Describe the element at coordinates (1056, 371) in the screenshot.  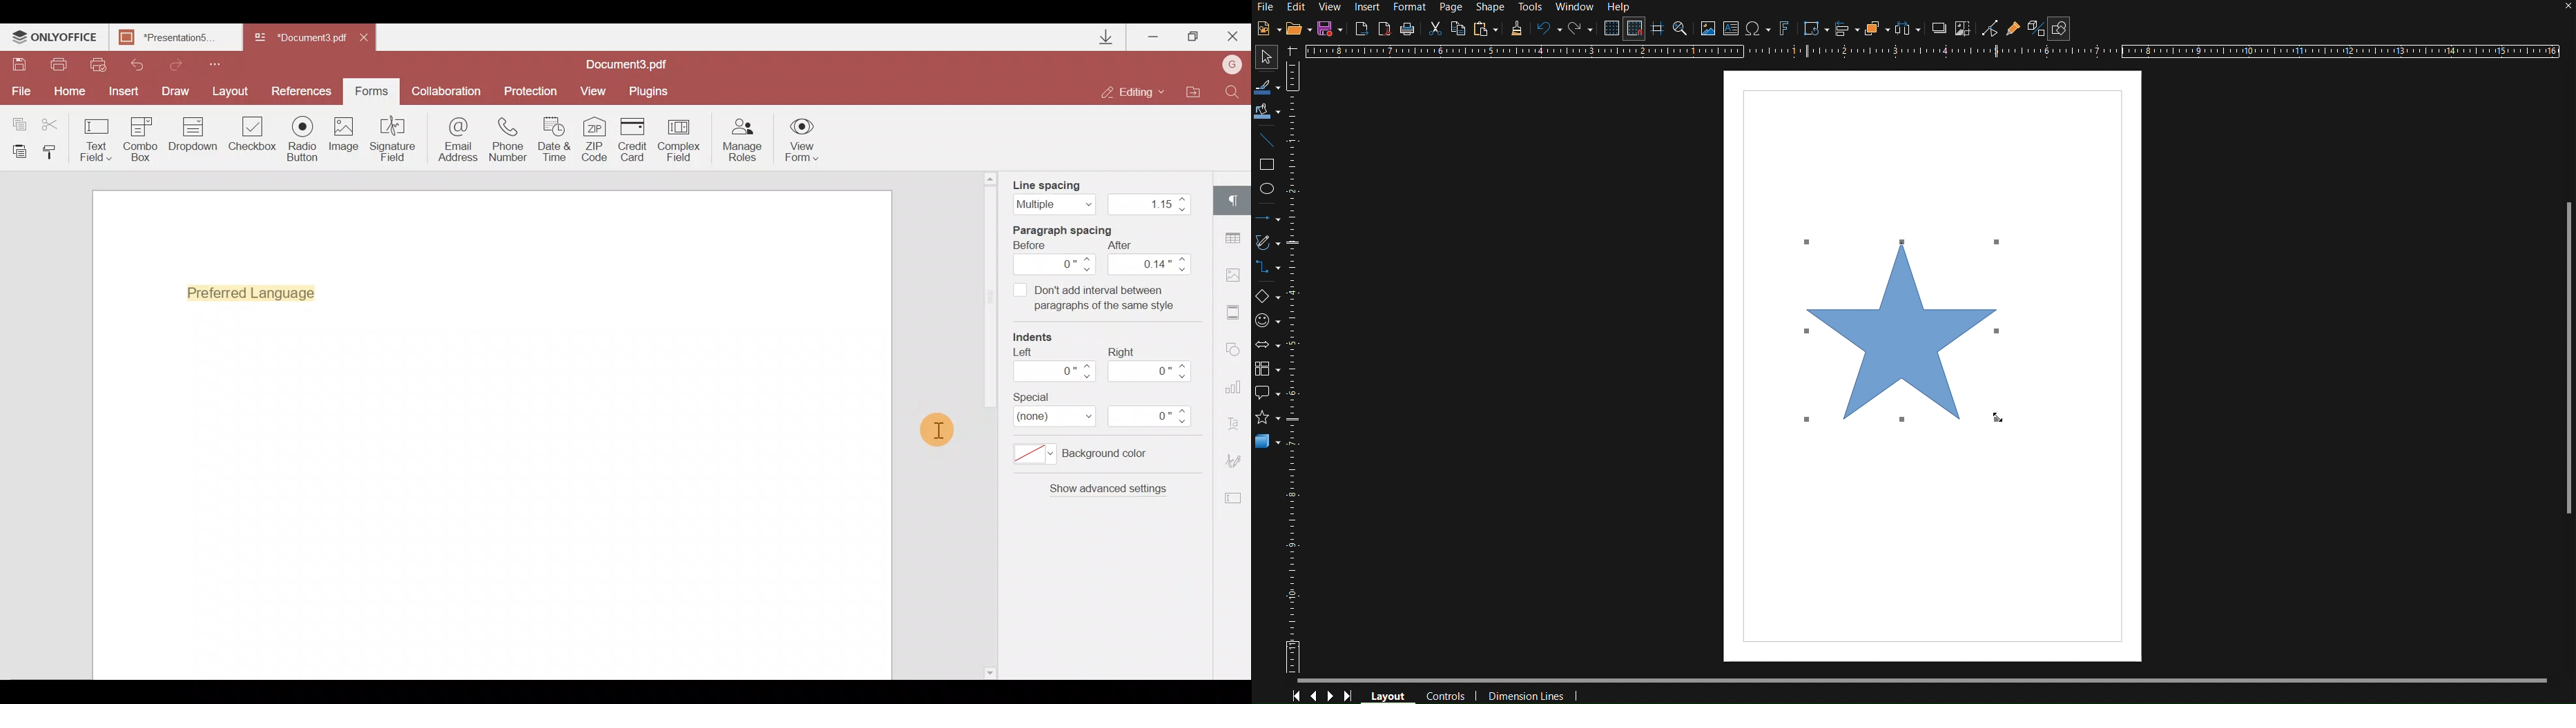
I see `o` at that location.